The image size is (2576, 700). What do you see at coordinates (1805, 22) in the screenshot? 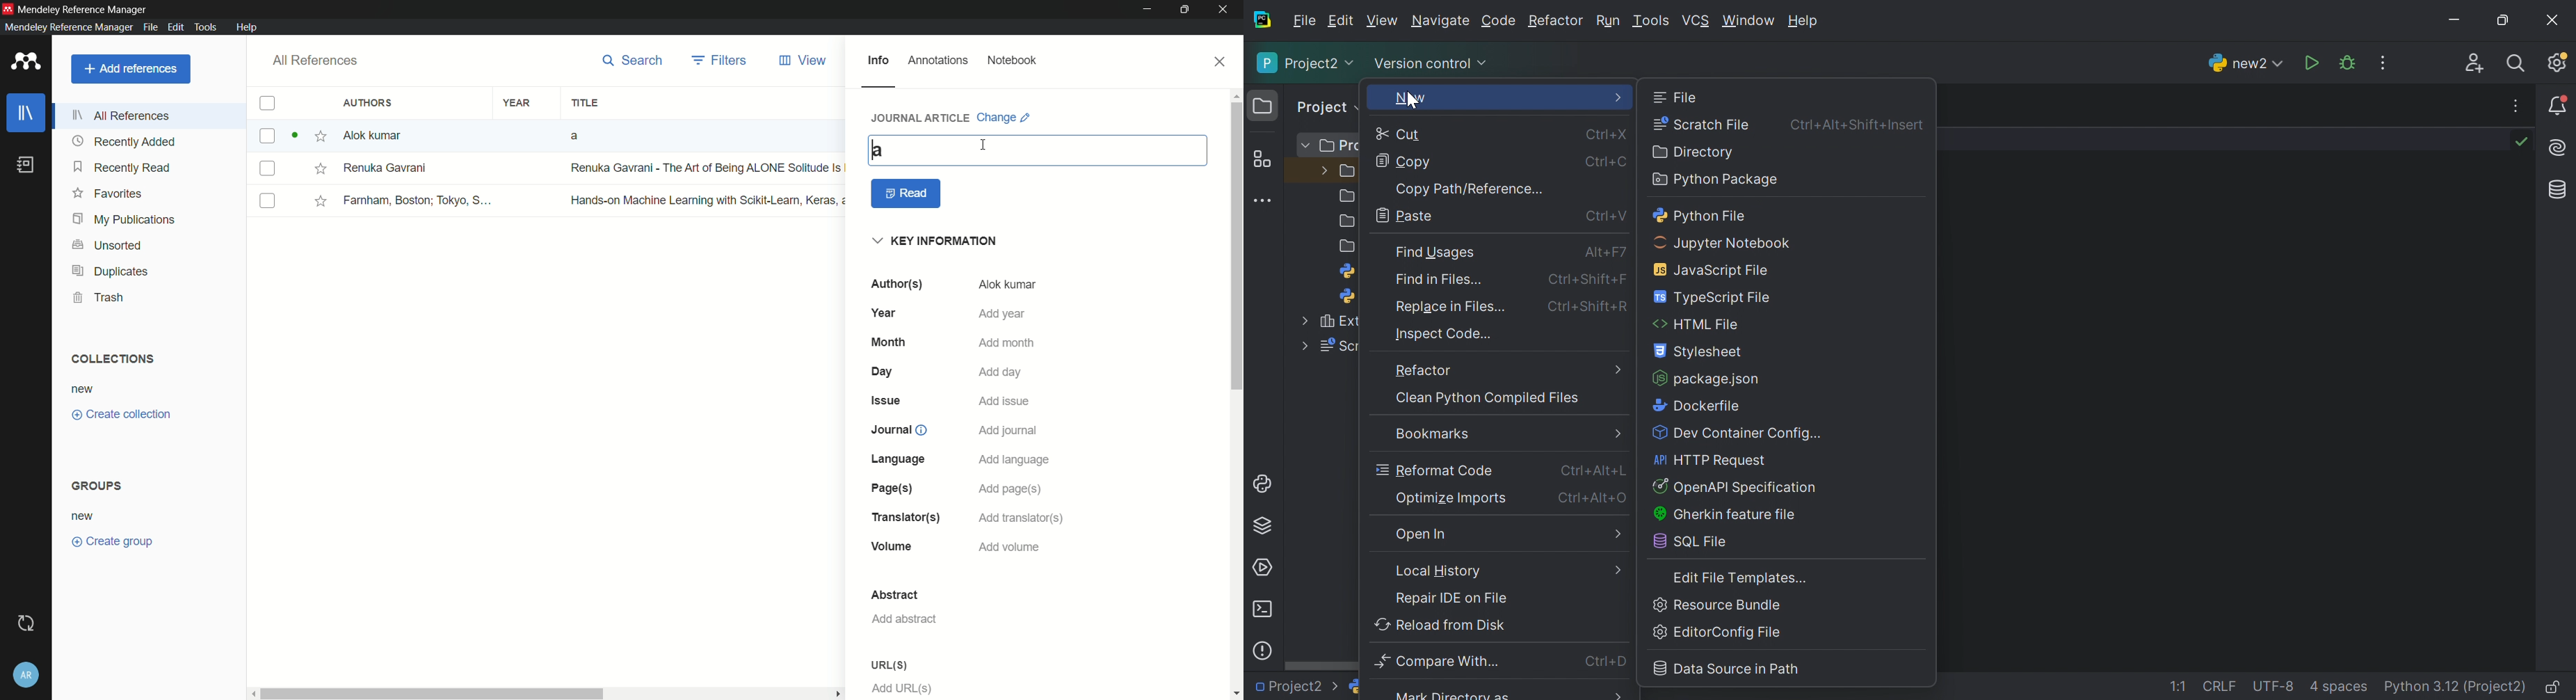
I see `Help` at bounding box center [1805, 22].